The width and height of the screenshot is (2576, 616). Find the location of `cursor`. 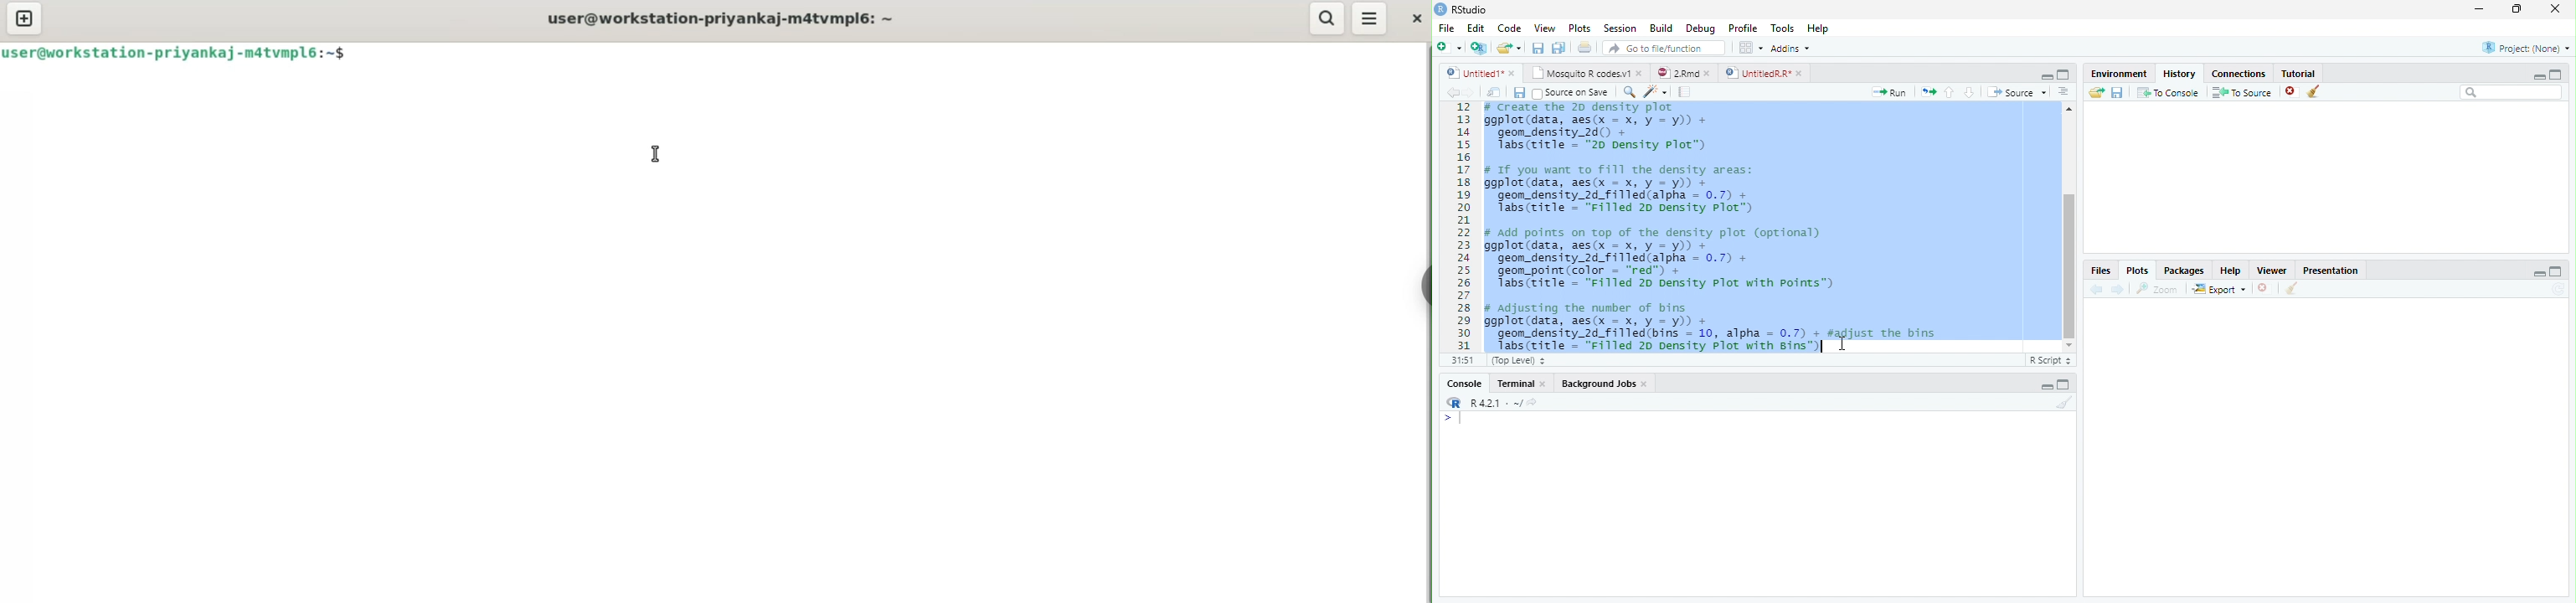

cursor is located at coordinates (654, 154).